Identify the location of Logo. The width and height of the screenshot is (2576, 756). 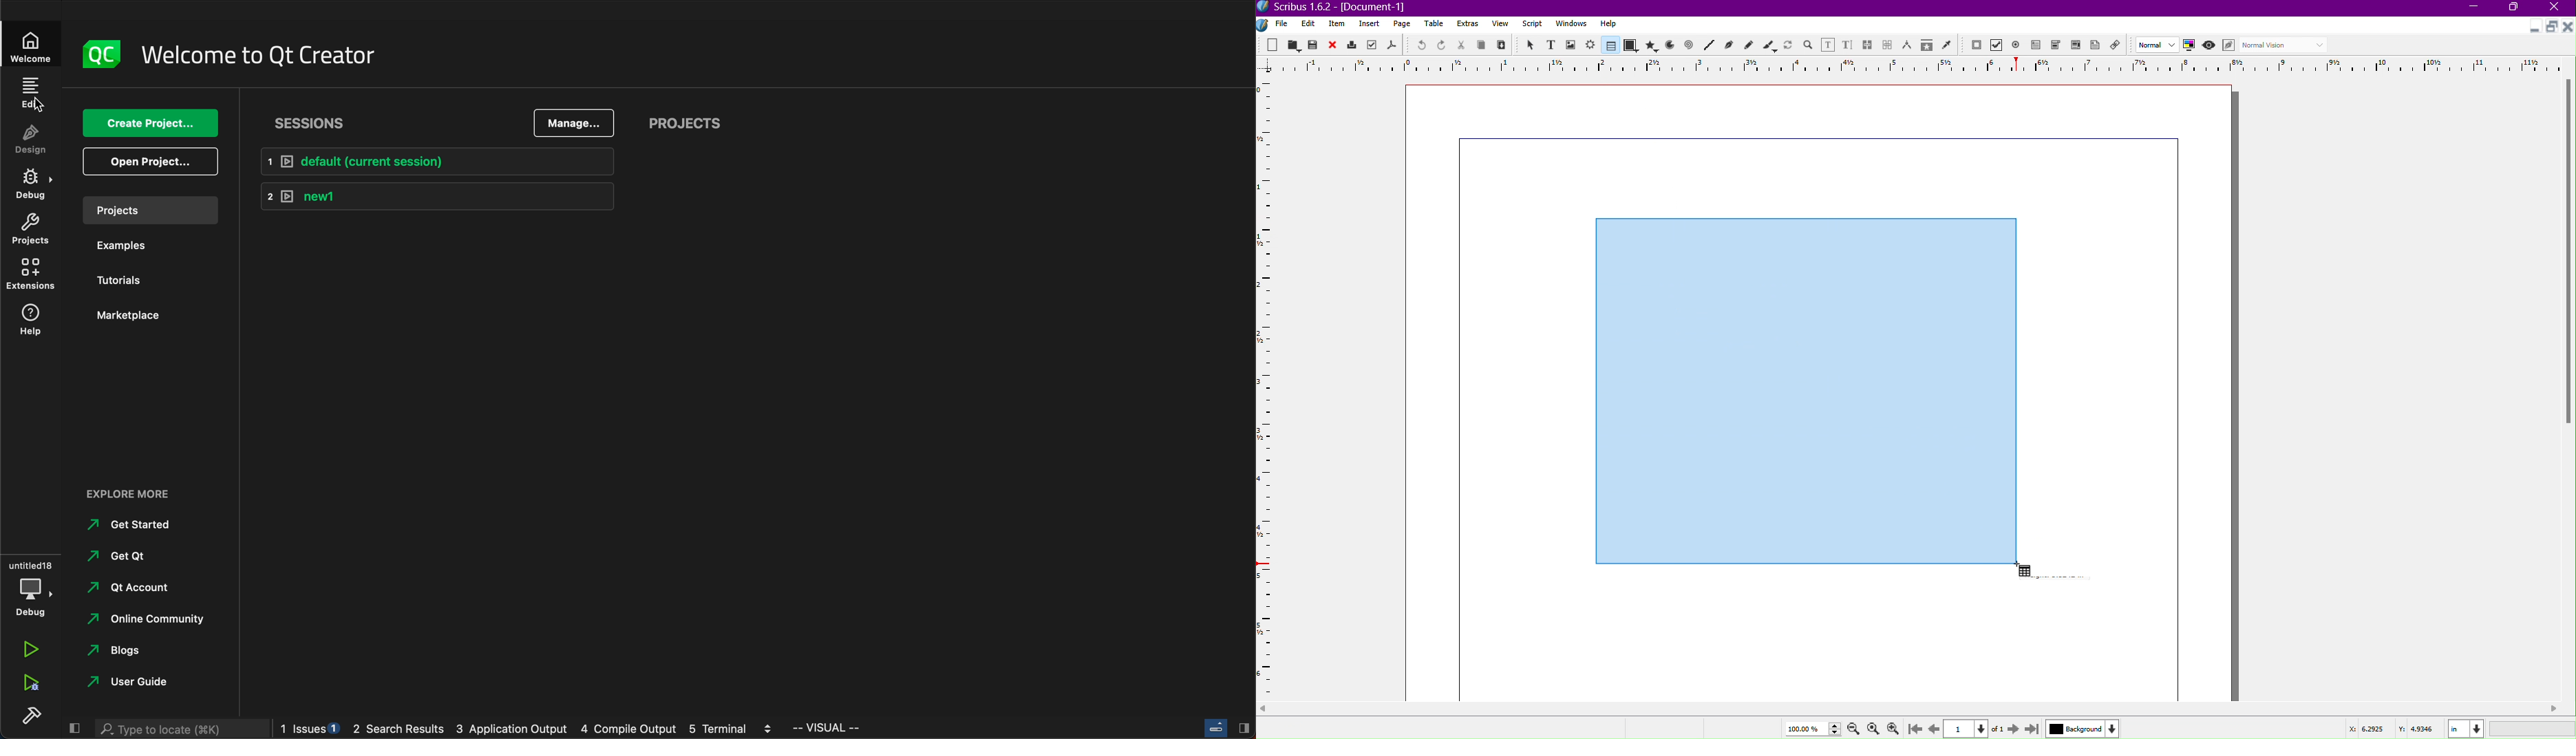
(1264, 24).